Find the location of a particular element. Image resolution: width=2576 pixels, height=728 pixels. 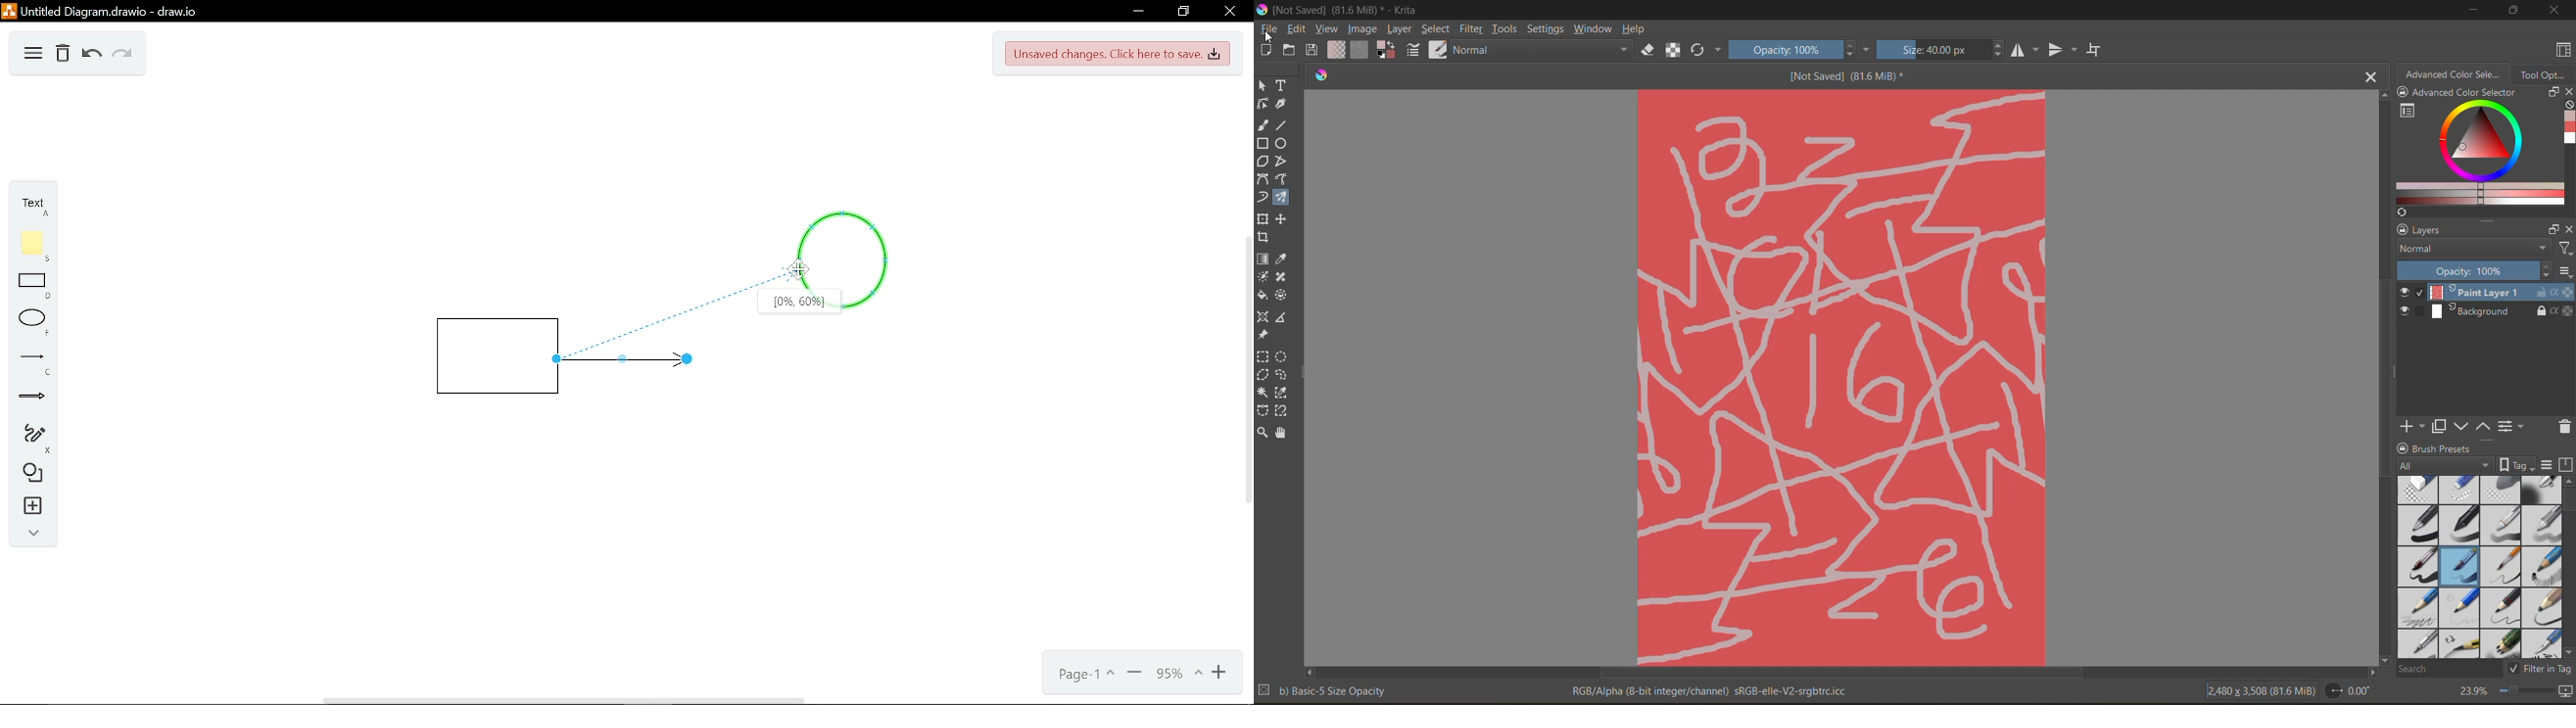

Collapse is located at coordinates (29, 533).